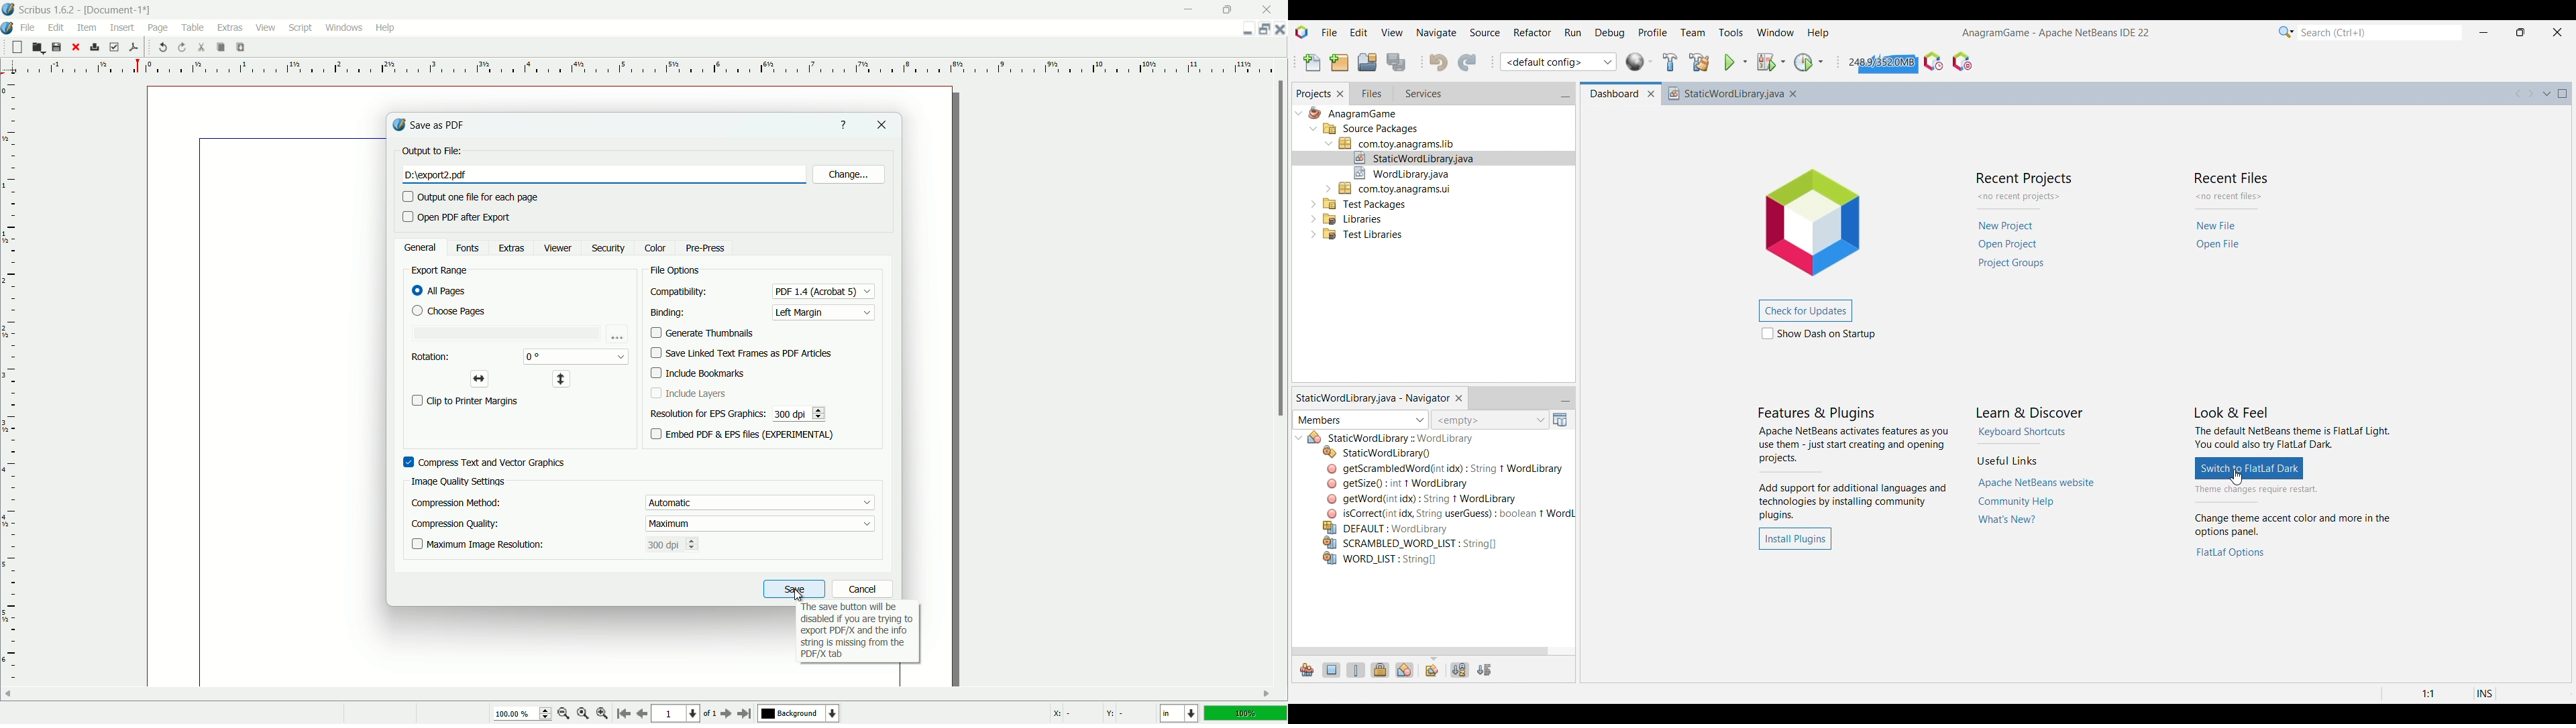 This screenshot has width=2576, height=728. Describe the element at coordinates (1422, 94) in the screenshot. I see `Go to services` at that location.